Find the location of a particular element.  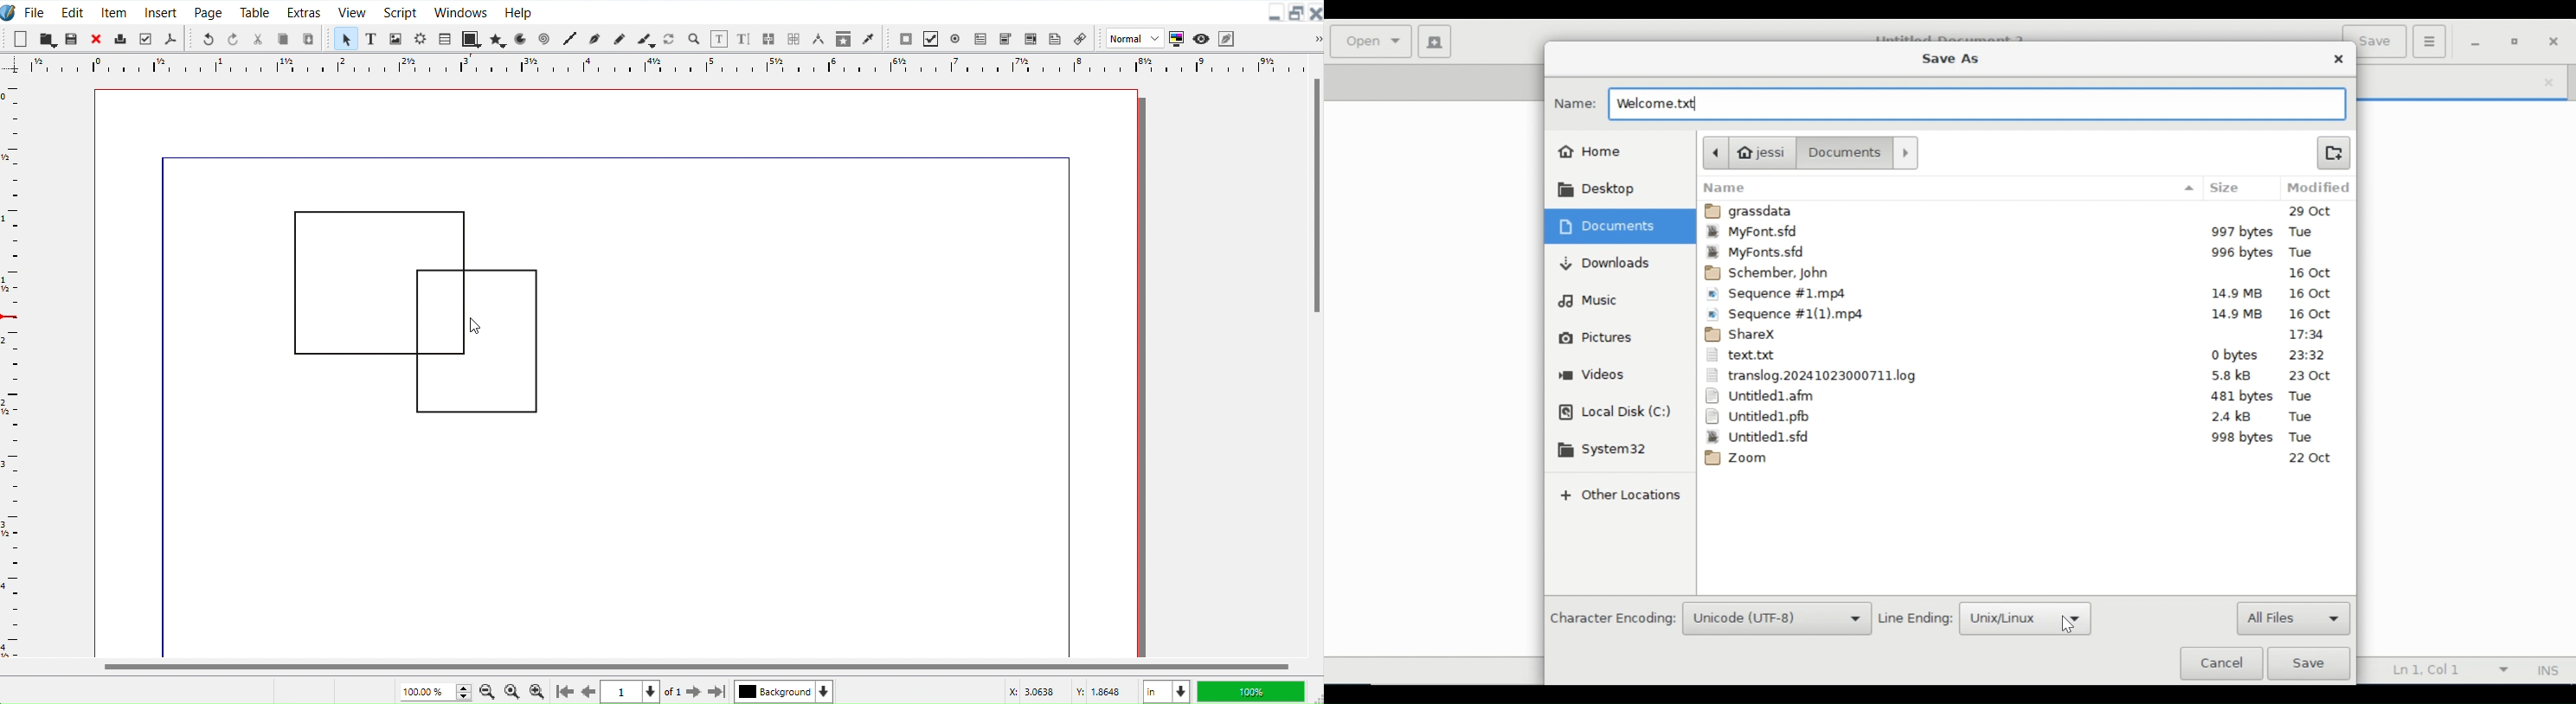

Insert is located at coordinates (161, 11).